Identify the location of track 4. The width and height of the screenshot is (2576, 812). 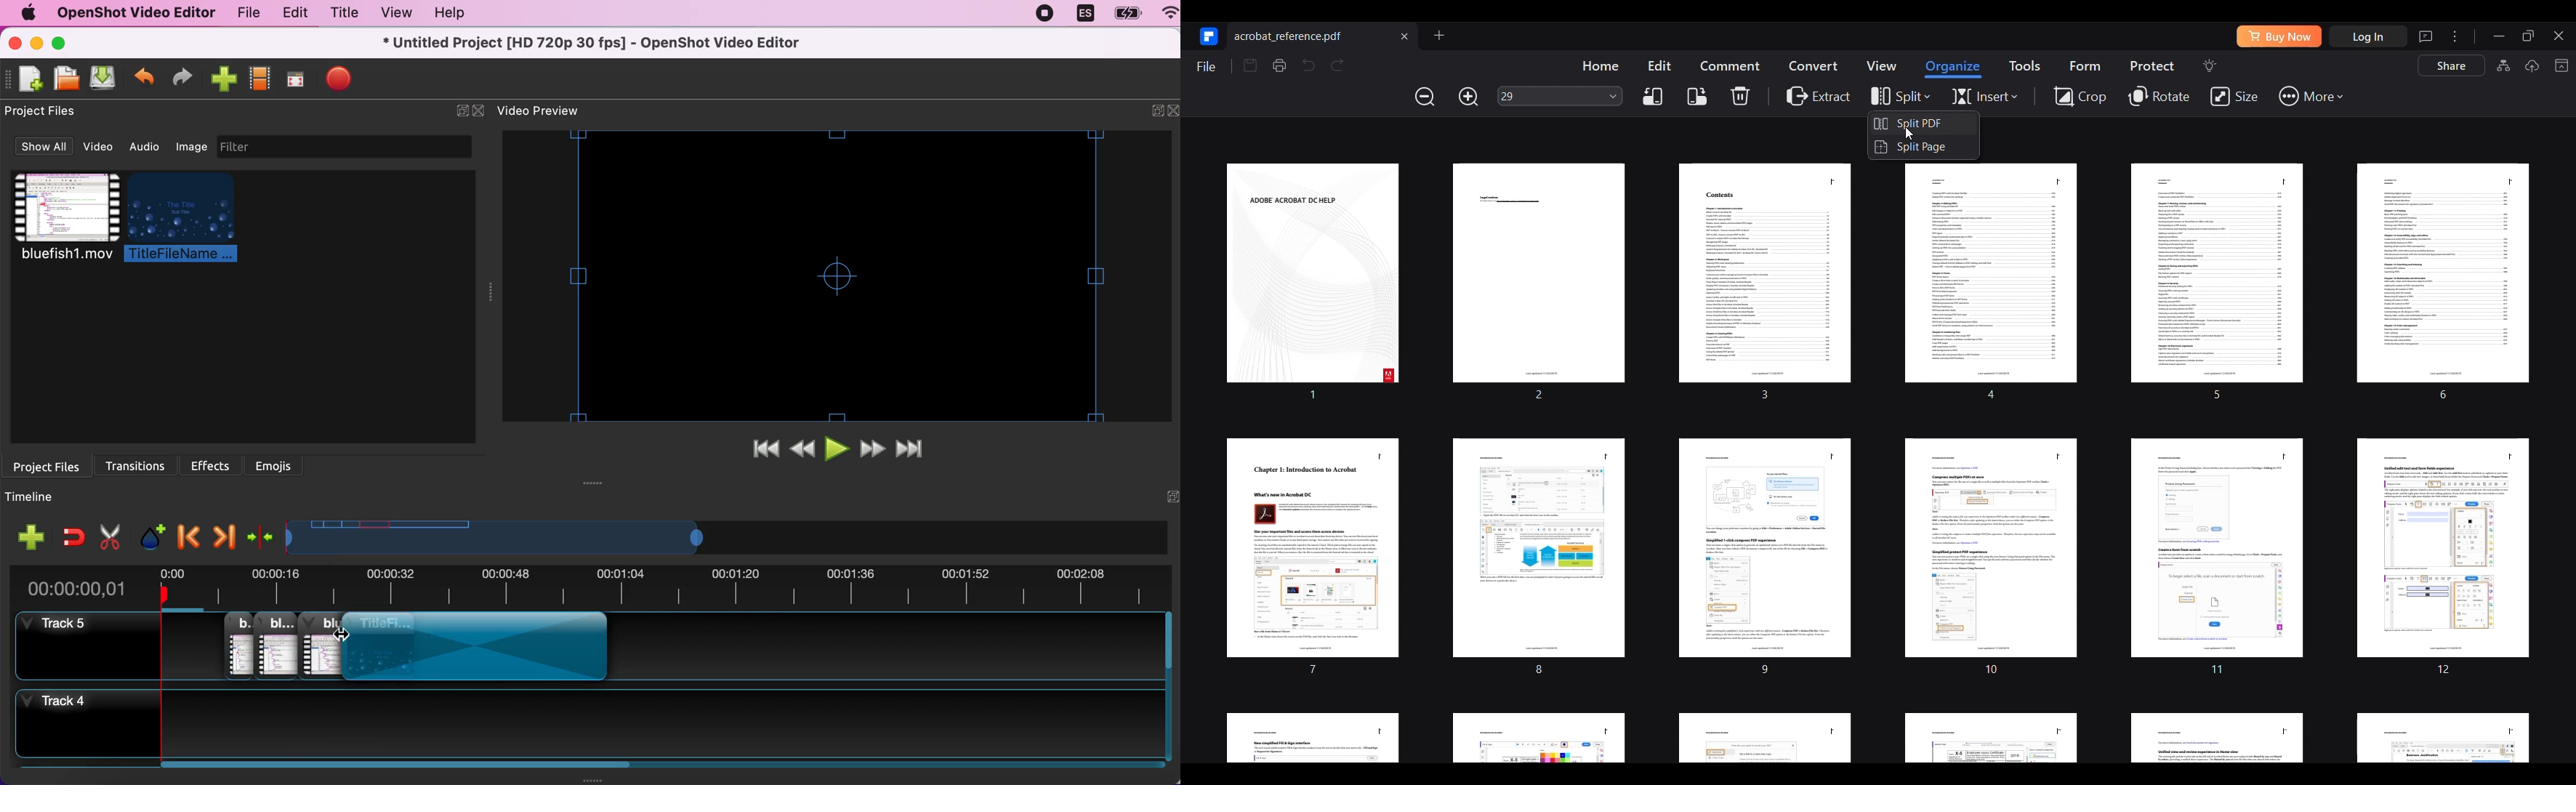
(677, 721).